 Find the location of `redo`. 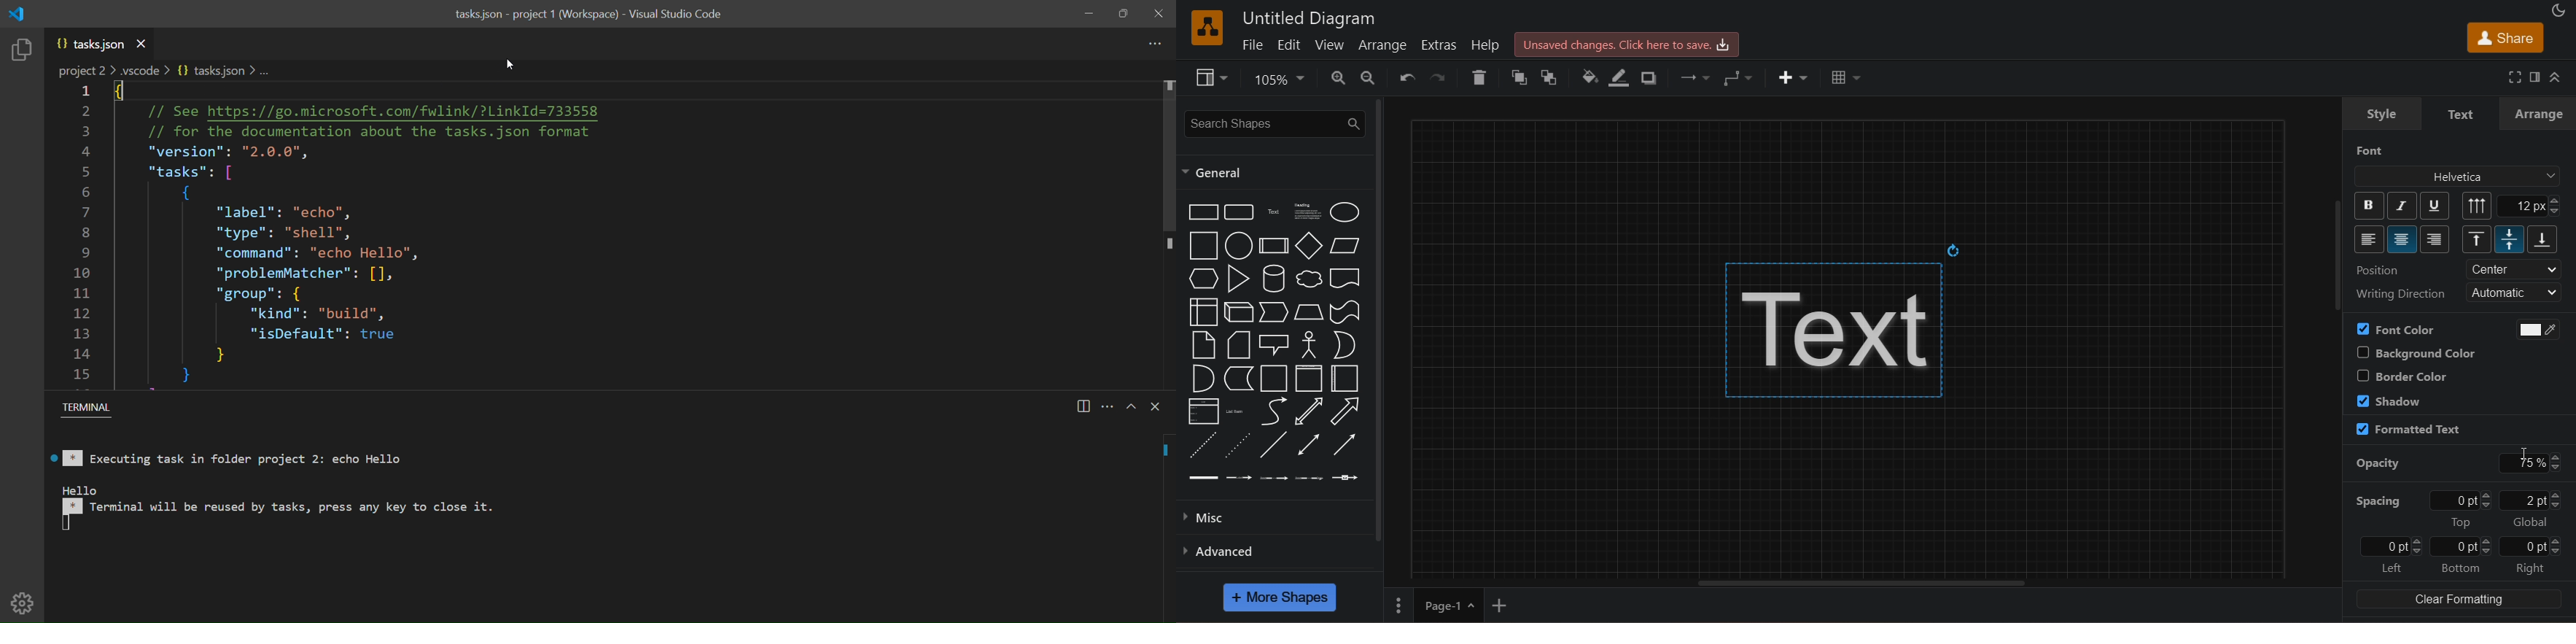

redo is located at coordinates (1441, 76).